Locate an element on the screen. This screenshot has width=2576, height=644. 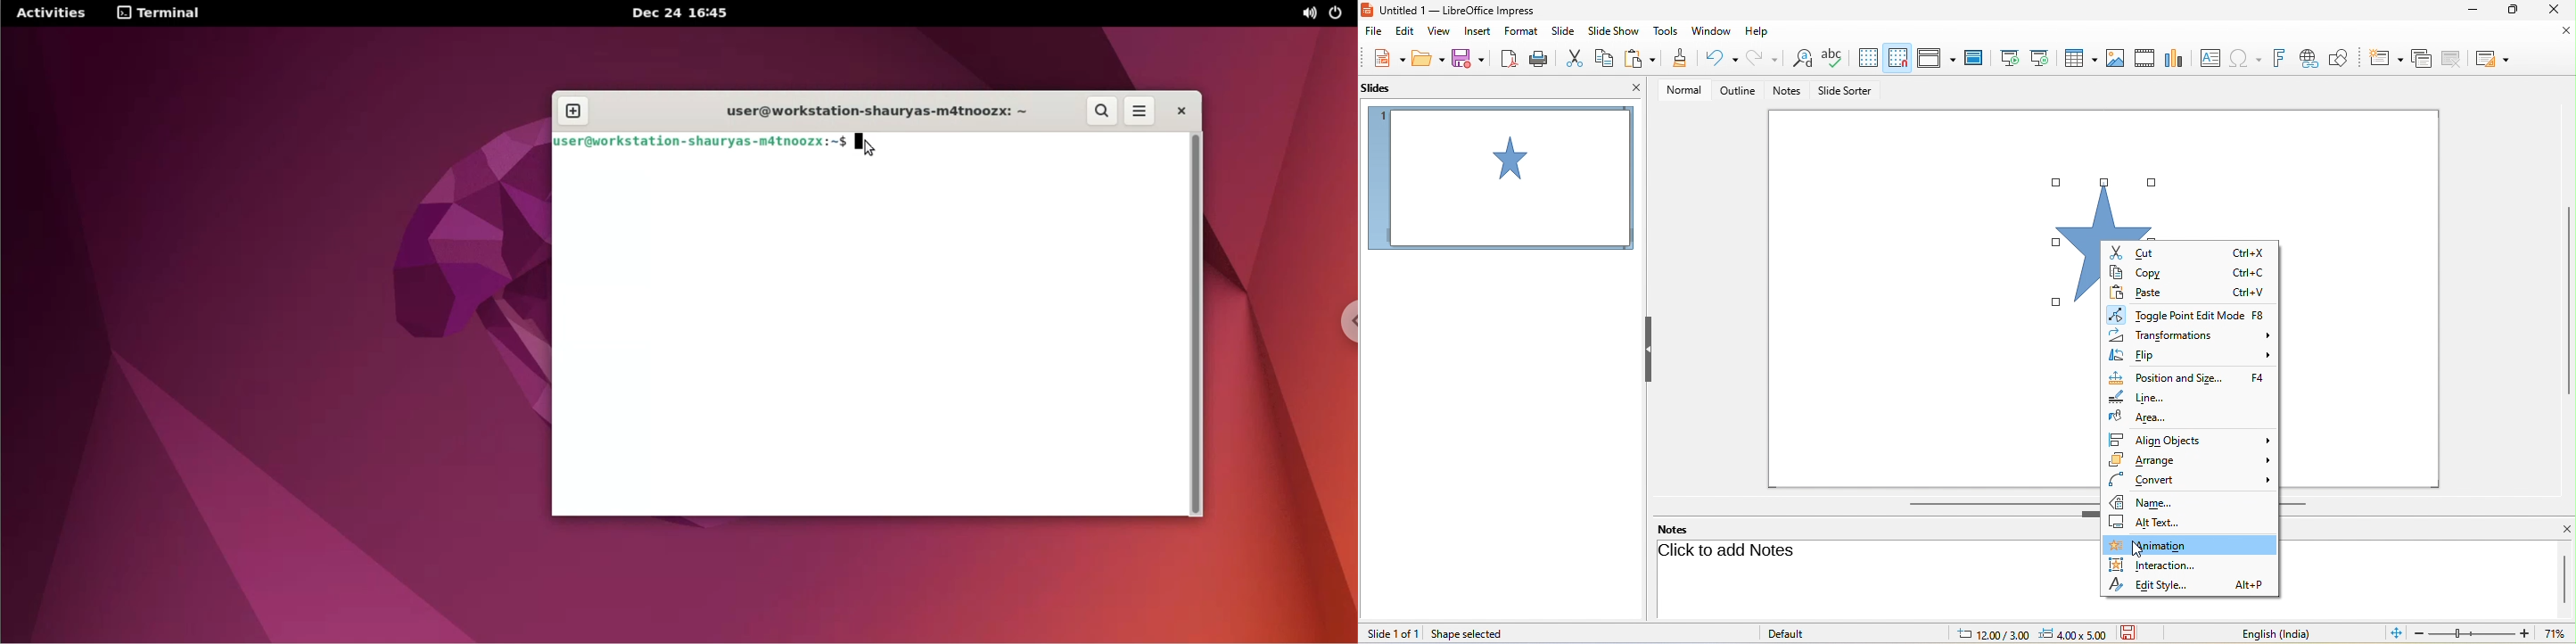
spelling is located at coordinates (1833, 58).